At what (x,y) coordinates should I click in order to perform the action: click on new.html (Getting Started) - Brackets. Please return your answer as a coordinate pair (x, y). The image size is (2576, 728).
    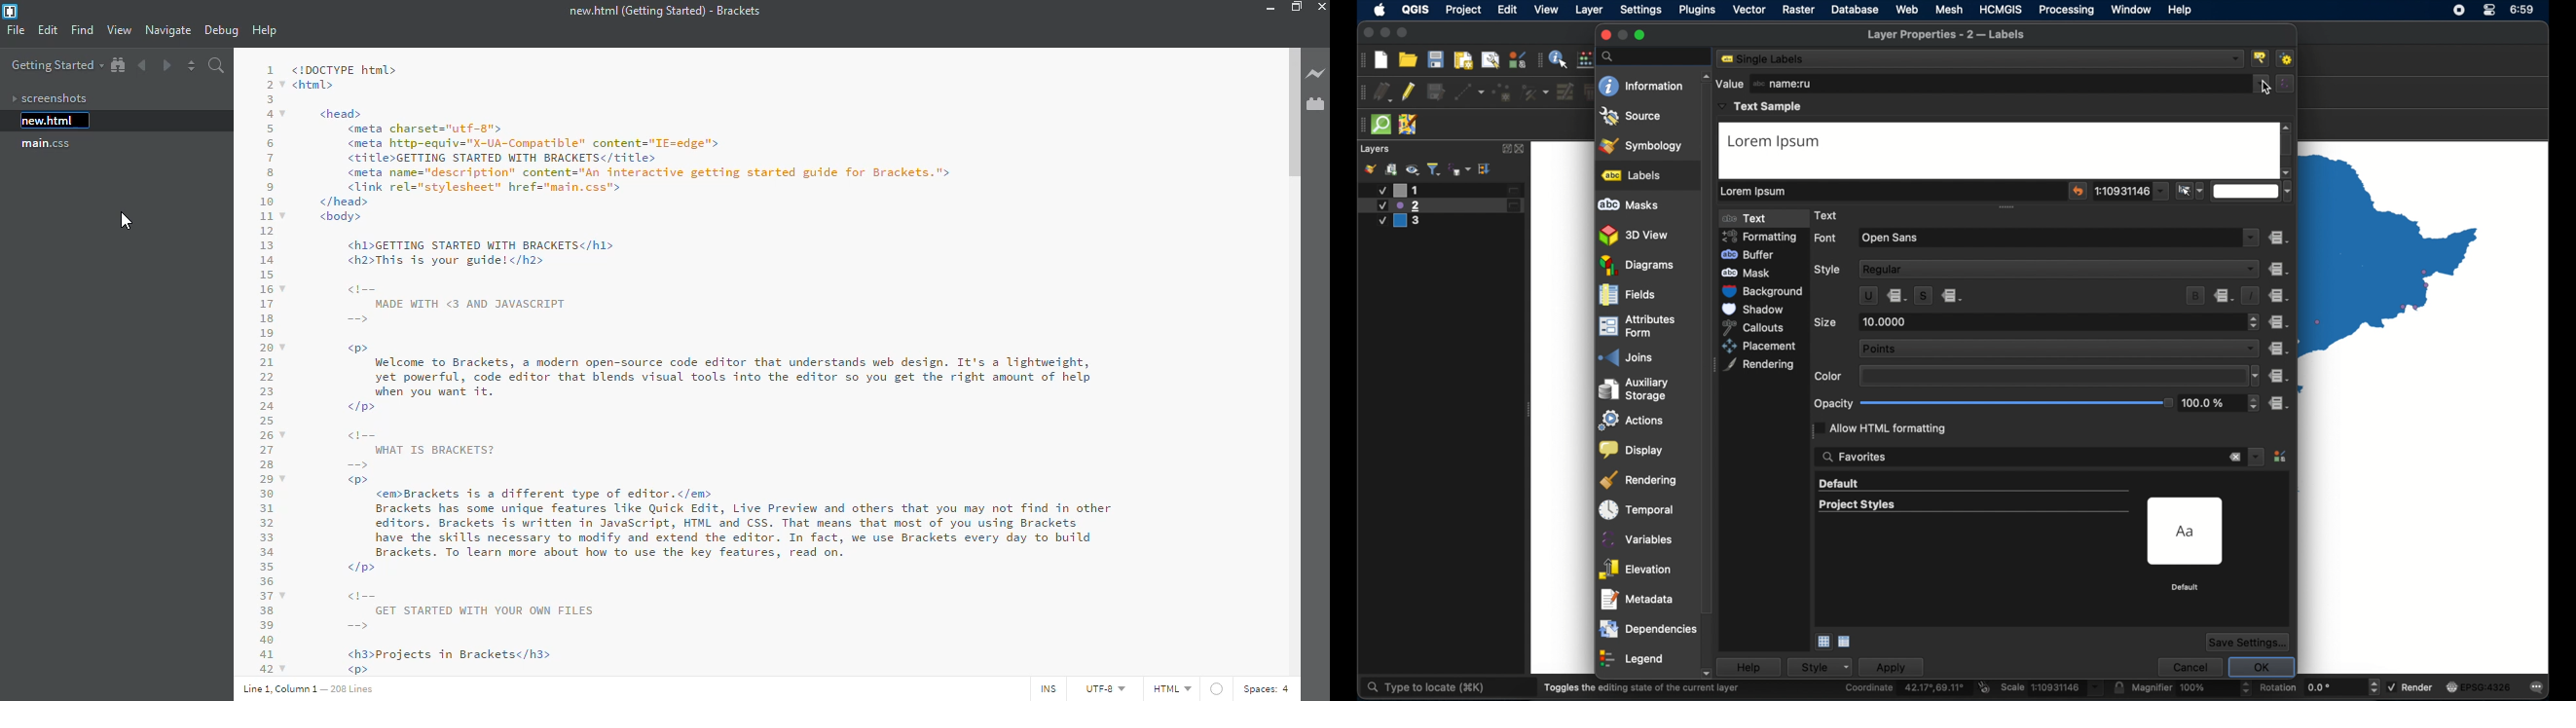
    Looking at the image, I should click on (661, 11).